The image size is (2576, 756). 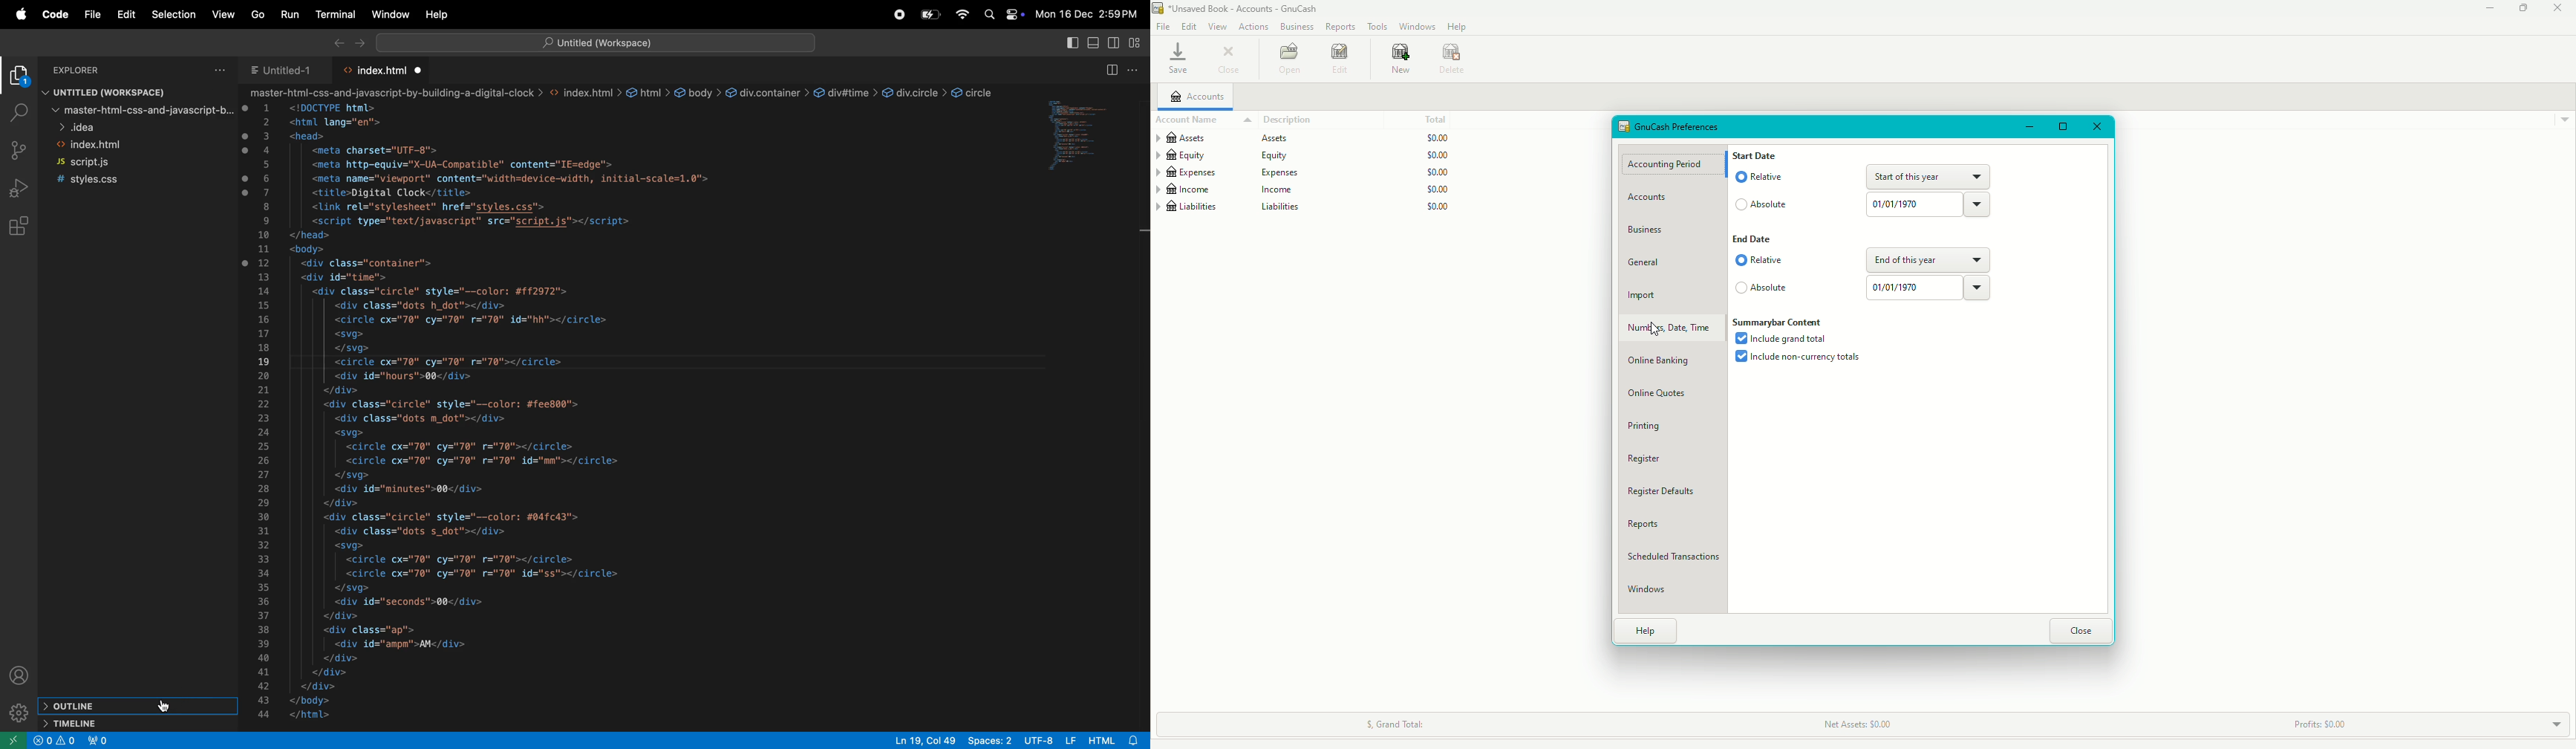 I want to click on Defaults, so click(x=1672, y=491).